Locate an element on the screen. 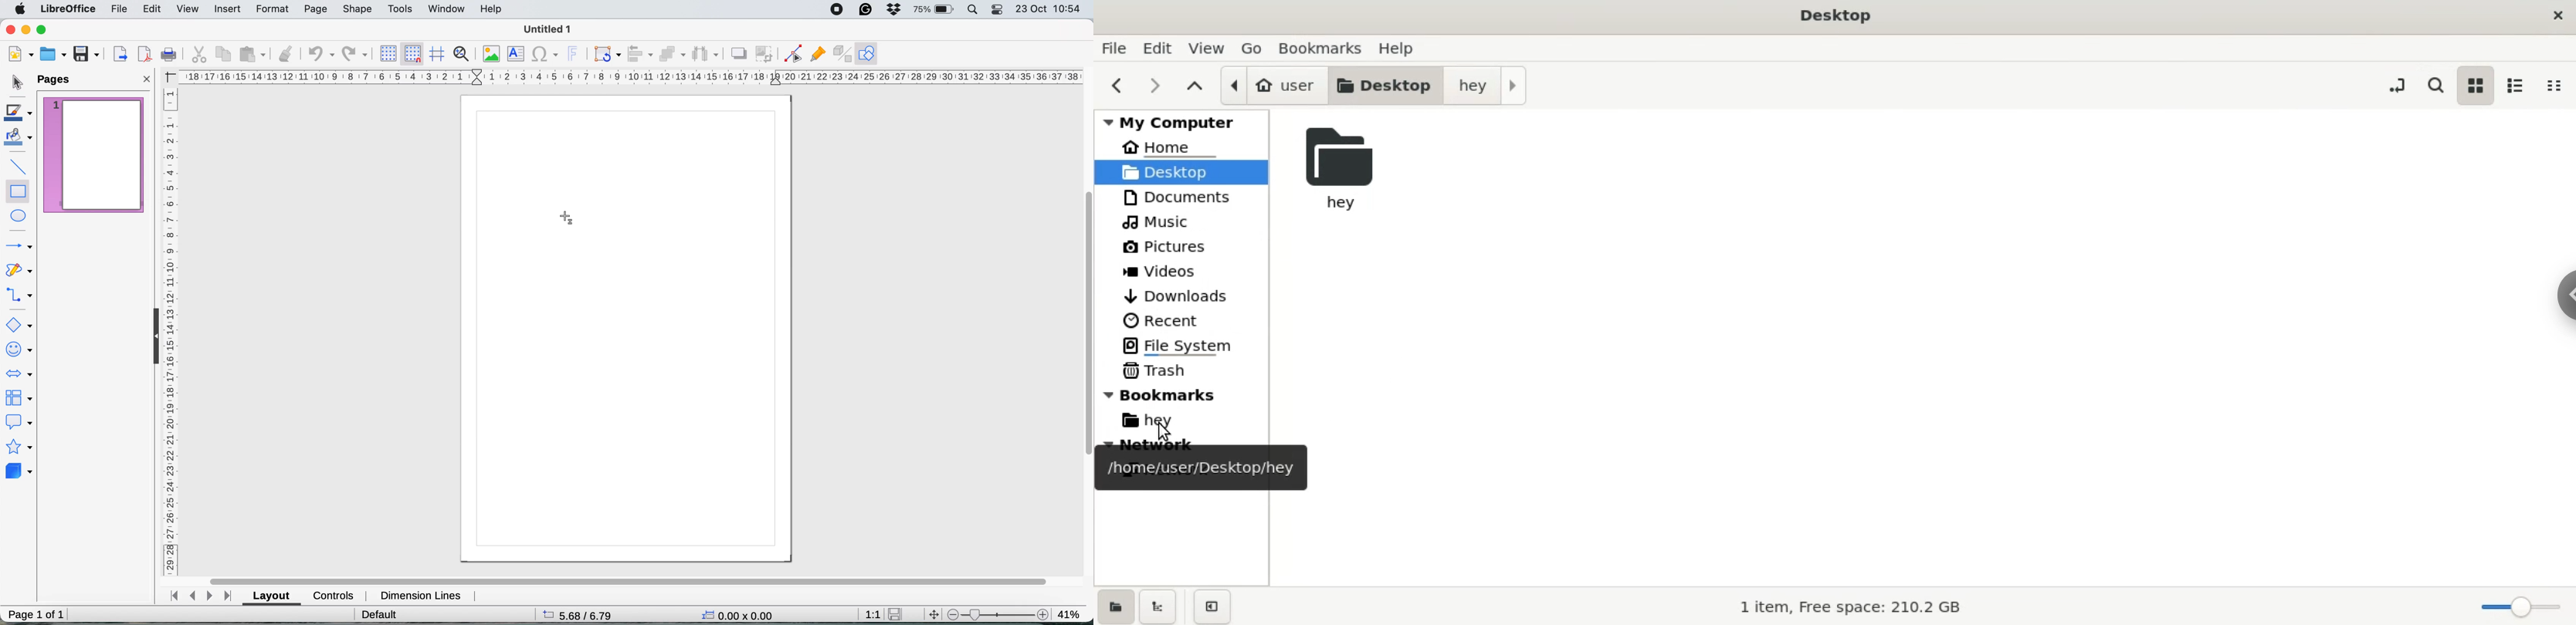  default is located at coordinates (379, 613).